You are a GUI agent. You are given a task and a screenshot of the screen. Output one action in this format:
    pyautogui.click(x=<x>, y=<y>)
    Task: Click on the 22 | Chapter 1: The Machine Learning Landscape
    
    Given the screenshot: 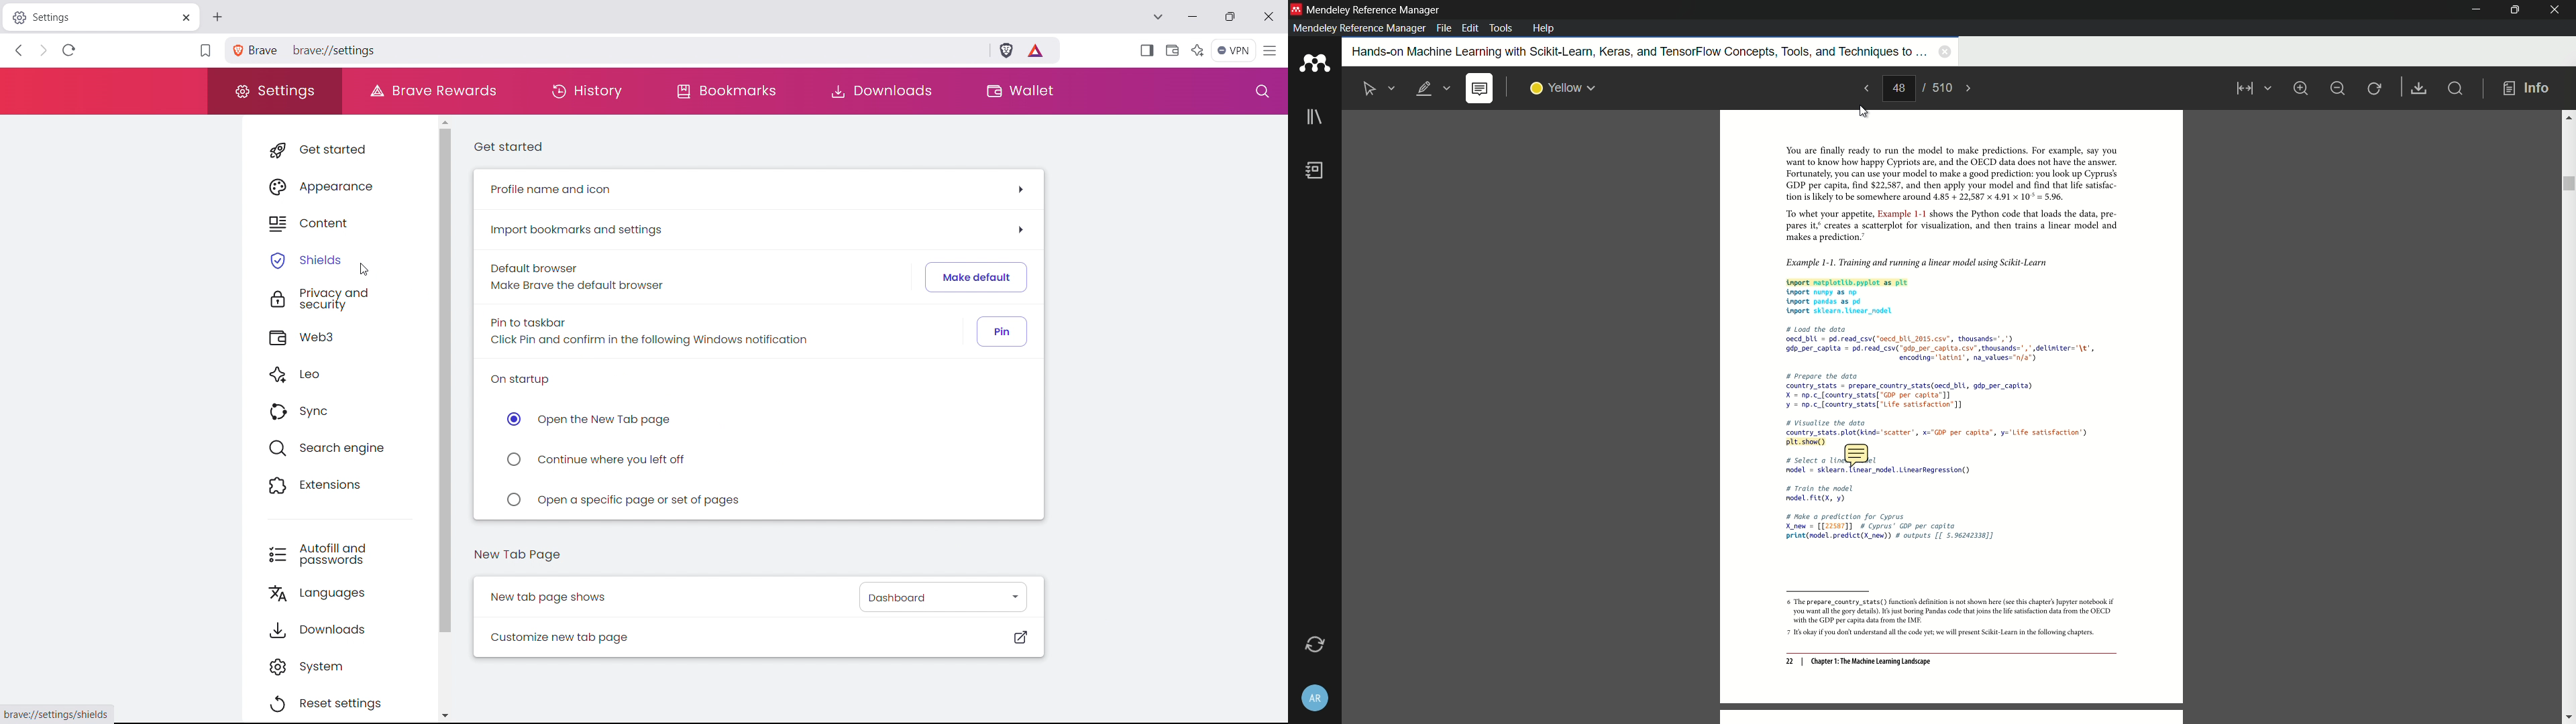 What is the action you would take?
    pyautogui.click(x=1858, y=662)
    